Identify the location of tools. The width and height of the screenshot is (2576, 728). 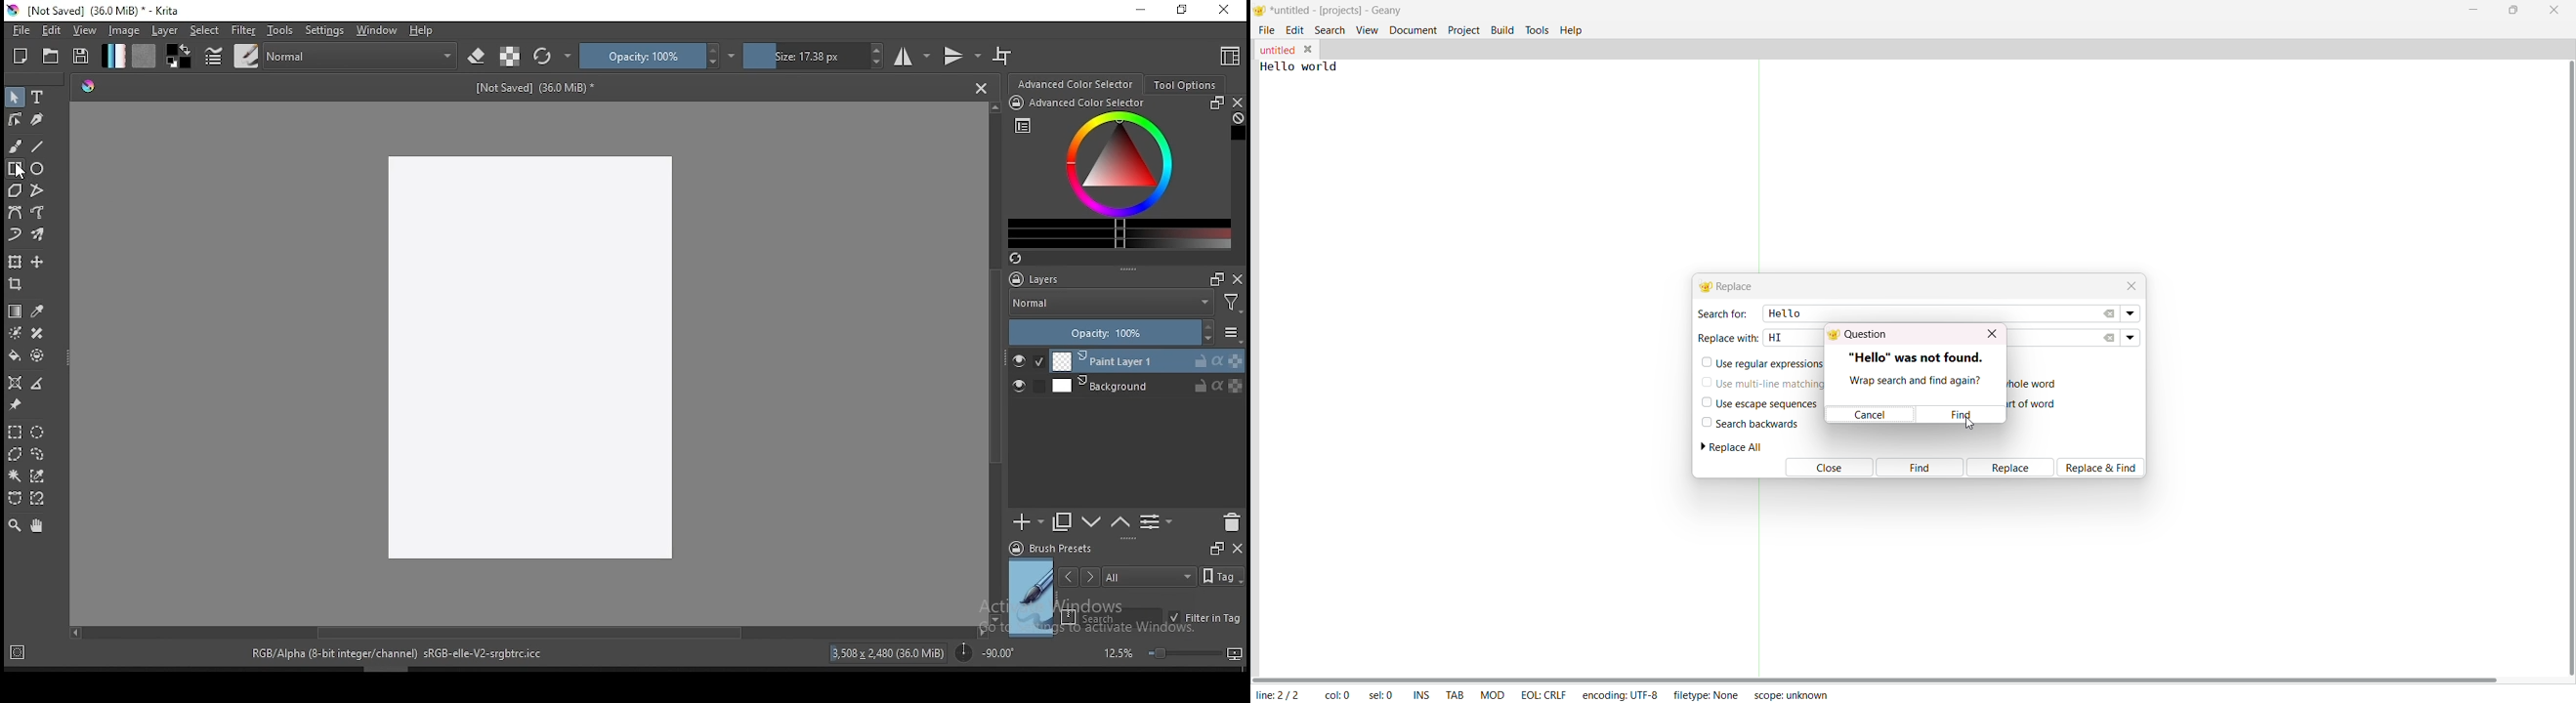
(280, 30).